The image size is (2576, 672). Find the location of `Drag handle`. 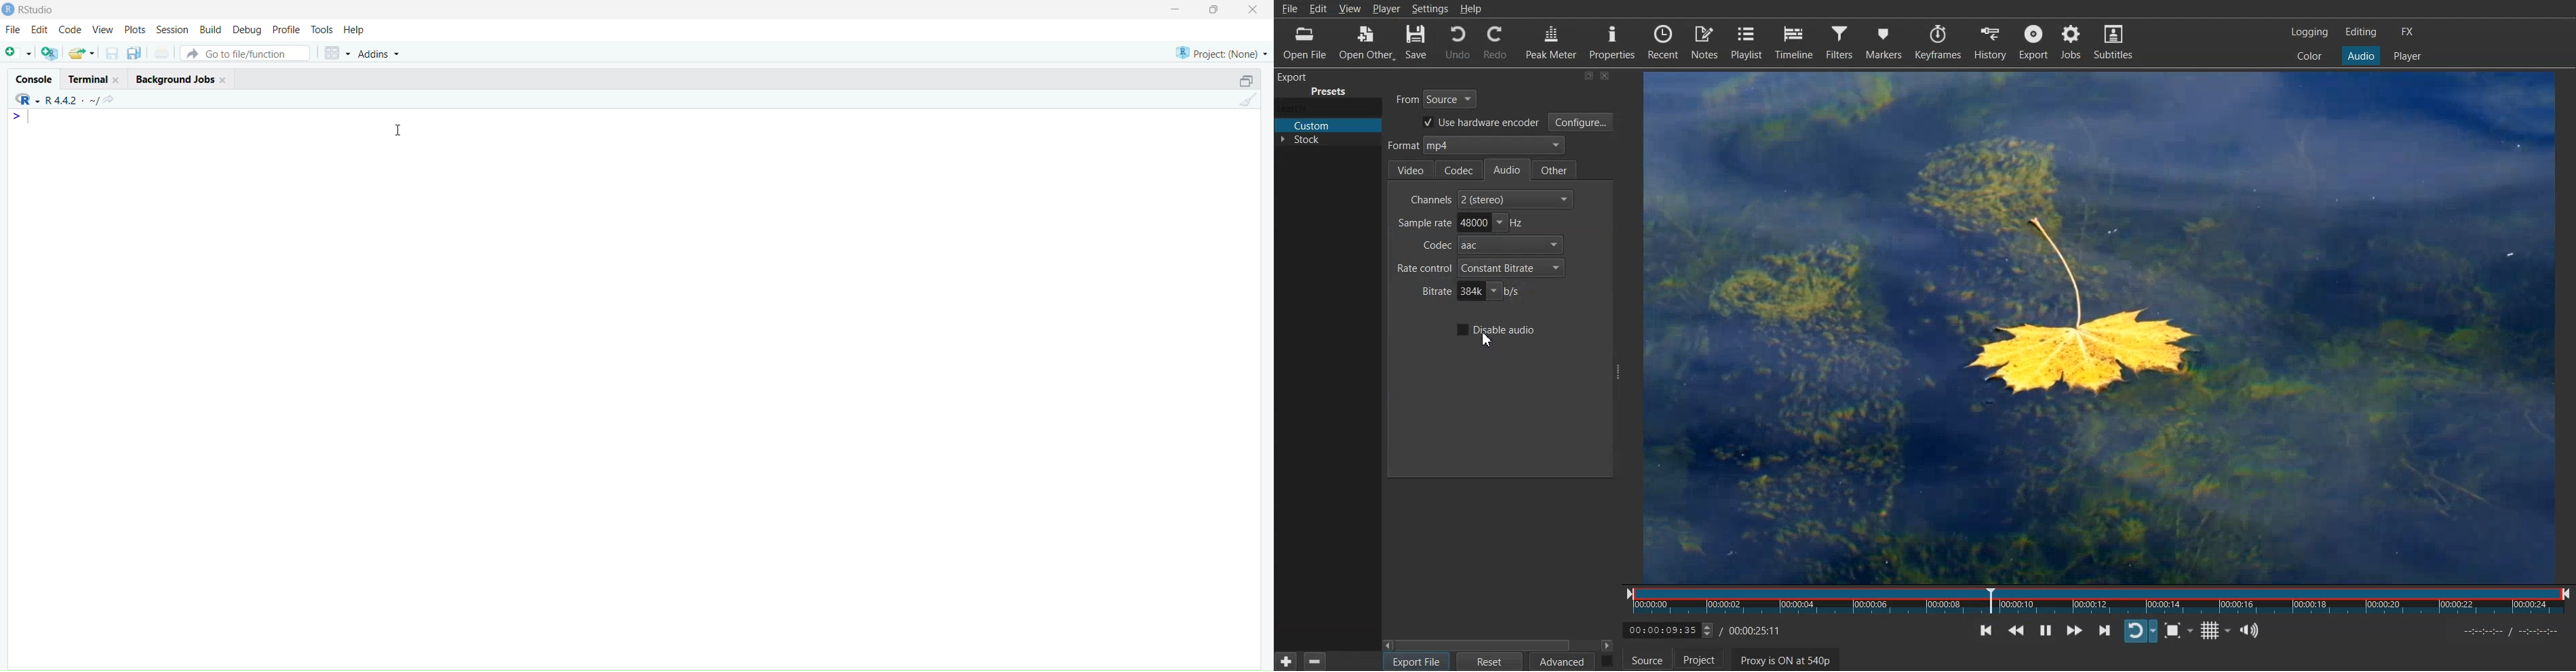

Drag handle is located at coordinates (1619, 372).